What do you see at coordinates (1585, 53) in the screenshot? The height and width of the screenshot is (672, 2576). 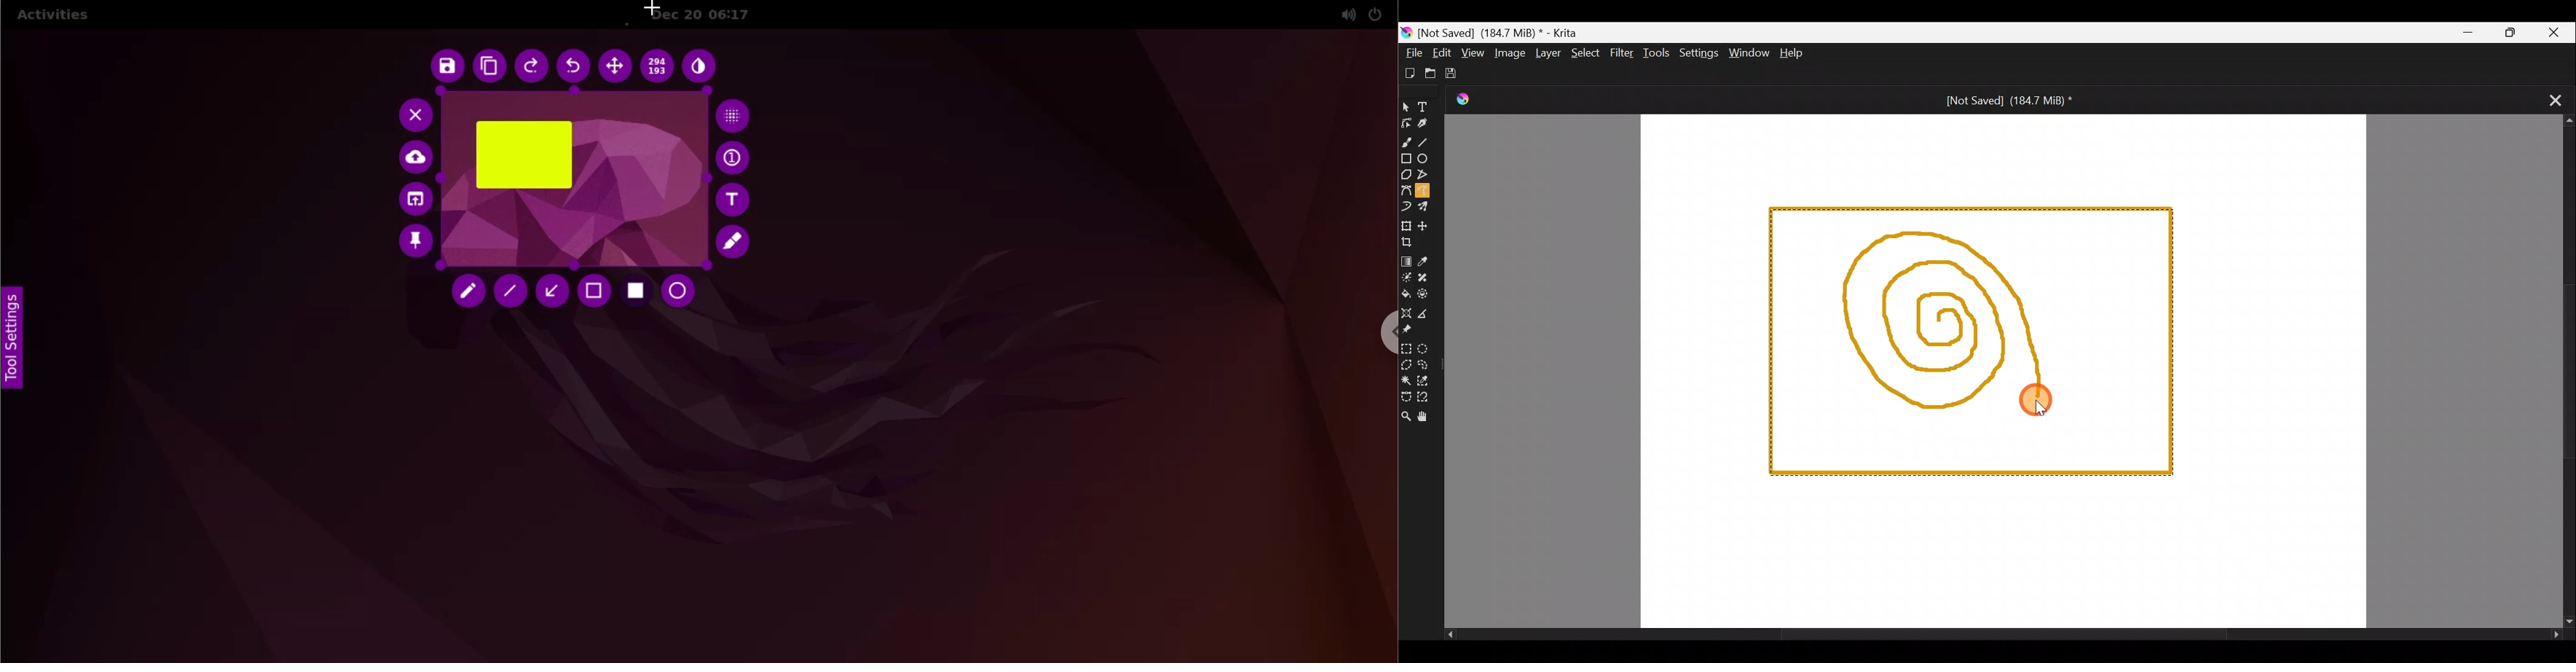 I see `Select` at bounding box center [1585, 53].